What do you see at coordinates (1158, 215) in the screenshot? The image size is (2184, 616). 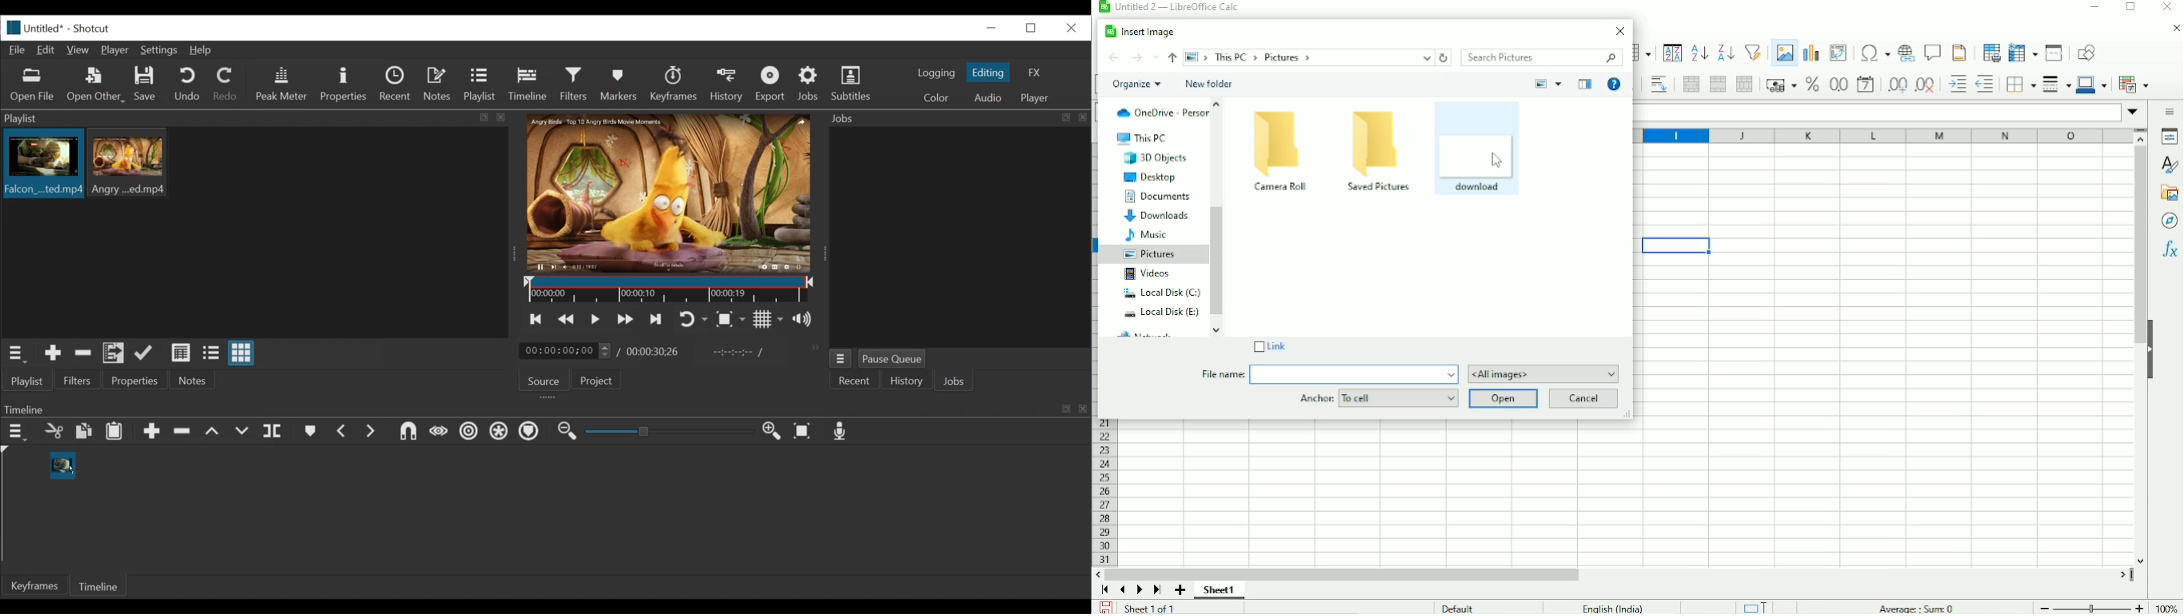 I see `Downloads` at bounding box center [1158, 215].